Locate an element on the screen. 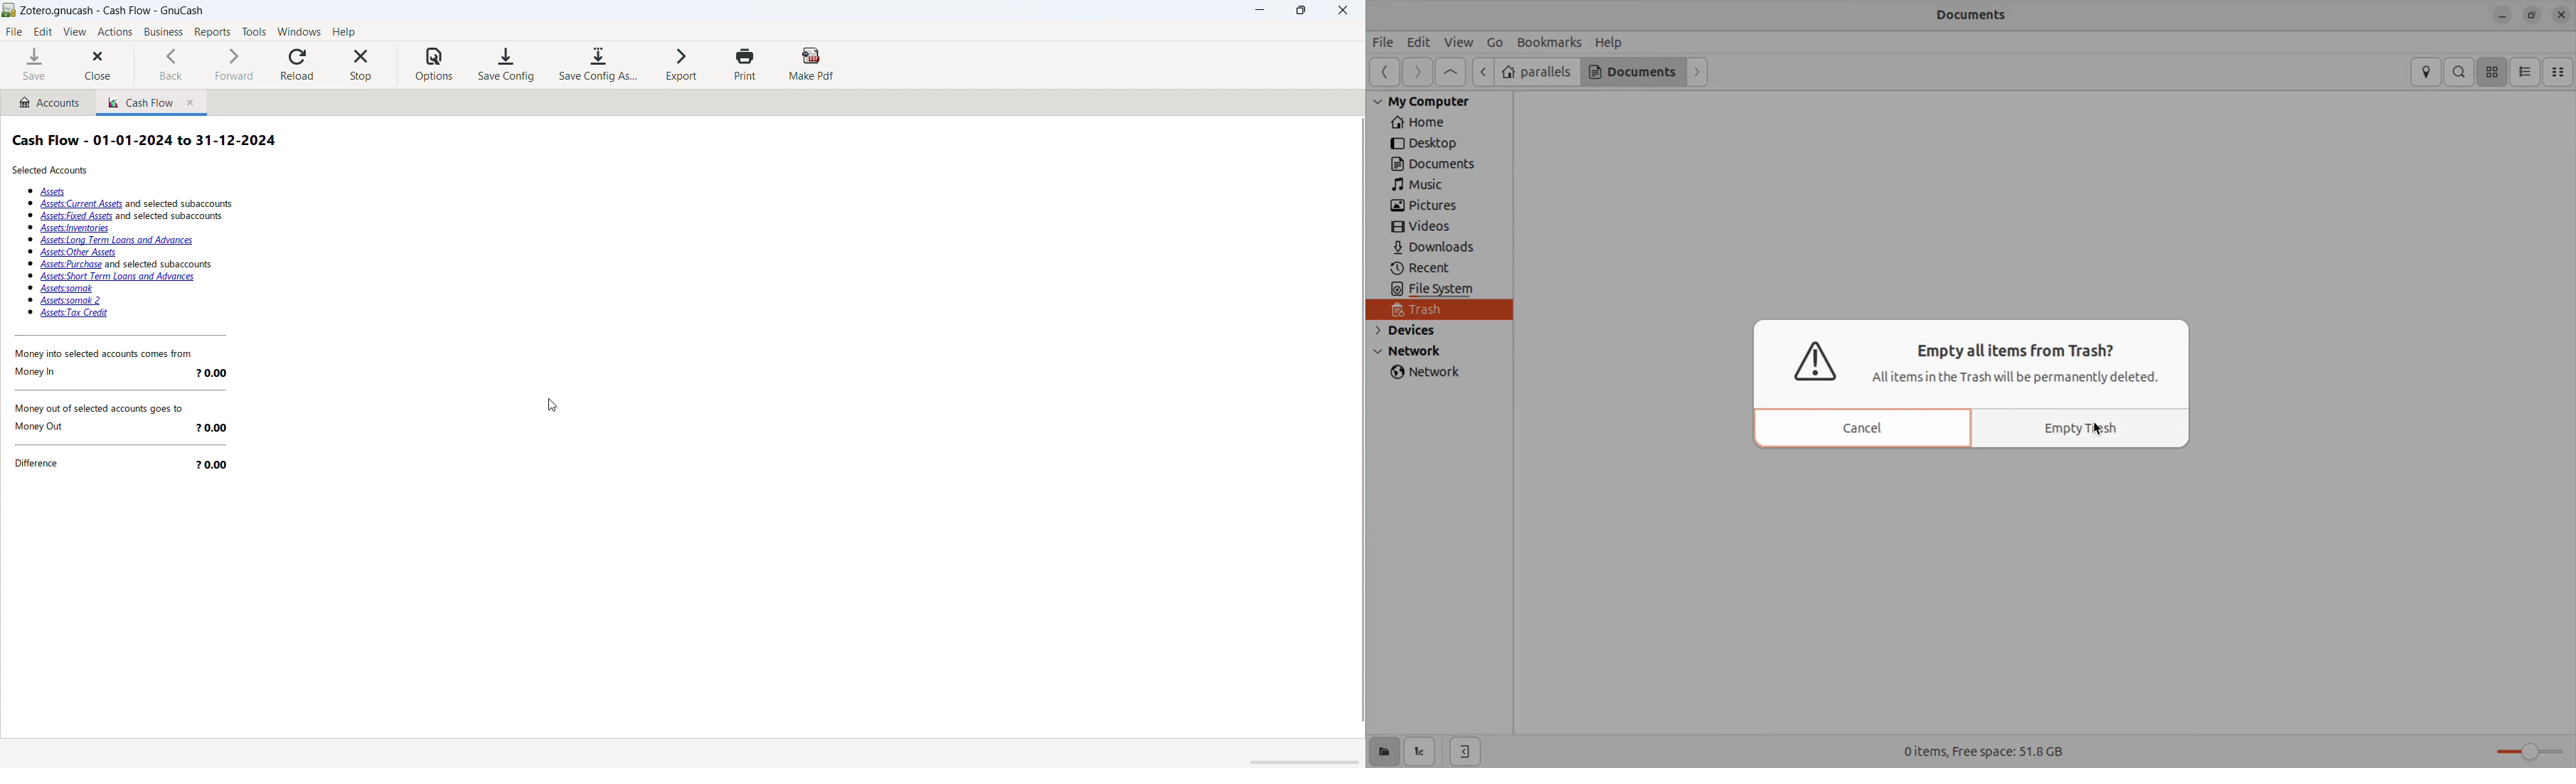 The width and height of the screenshot is (2576, 784). Money Out 20.00 is located at coordinates (125, 426).